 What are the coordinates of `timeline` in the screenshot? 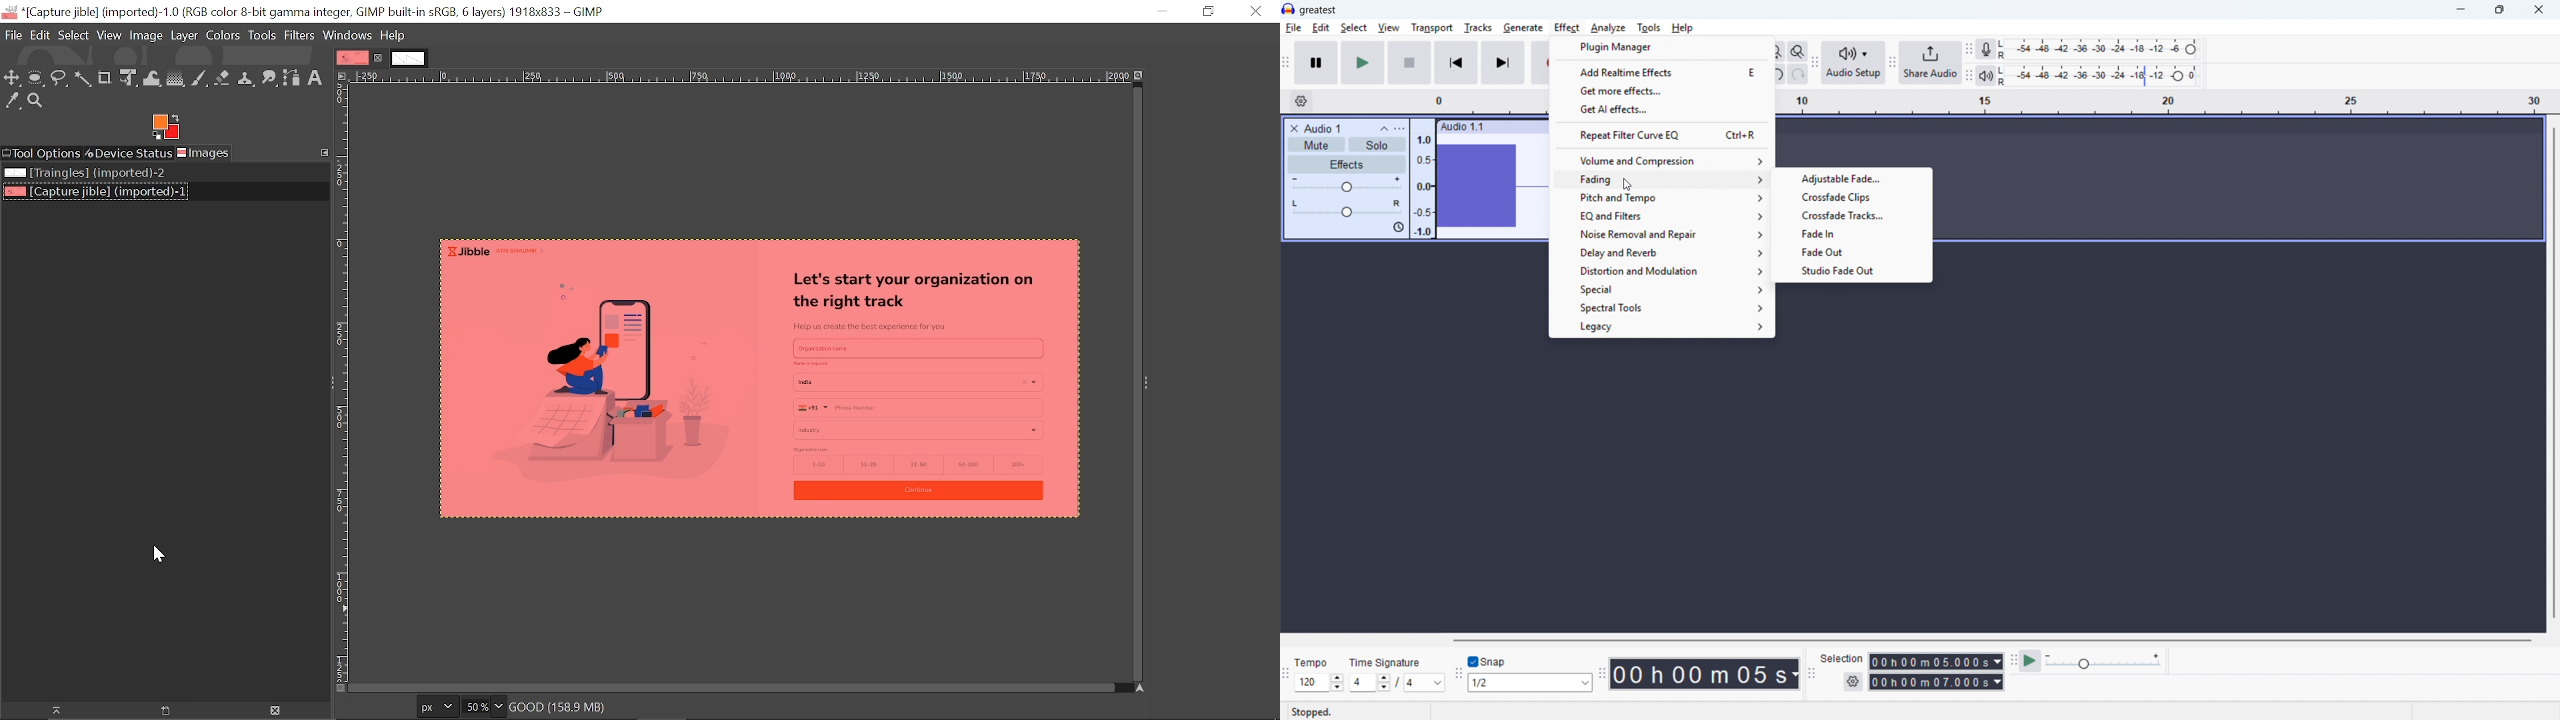 It's located at (1481, 101).